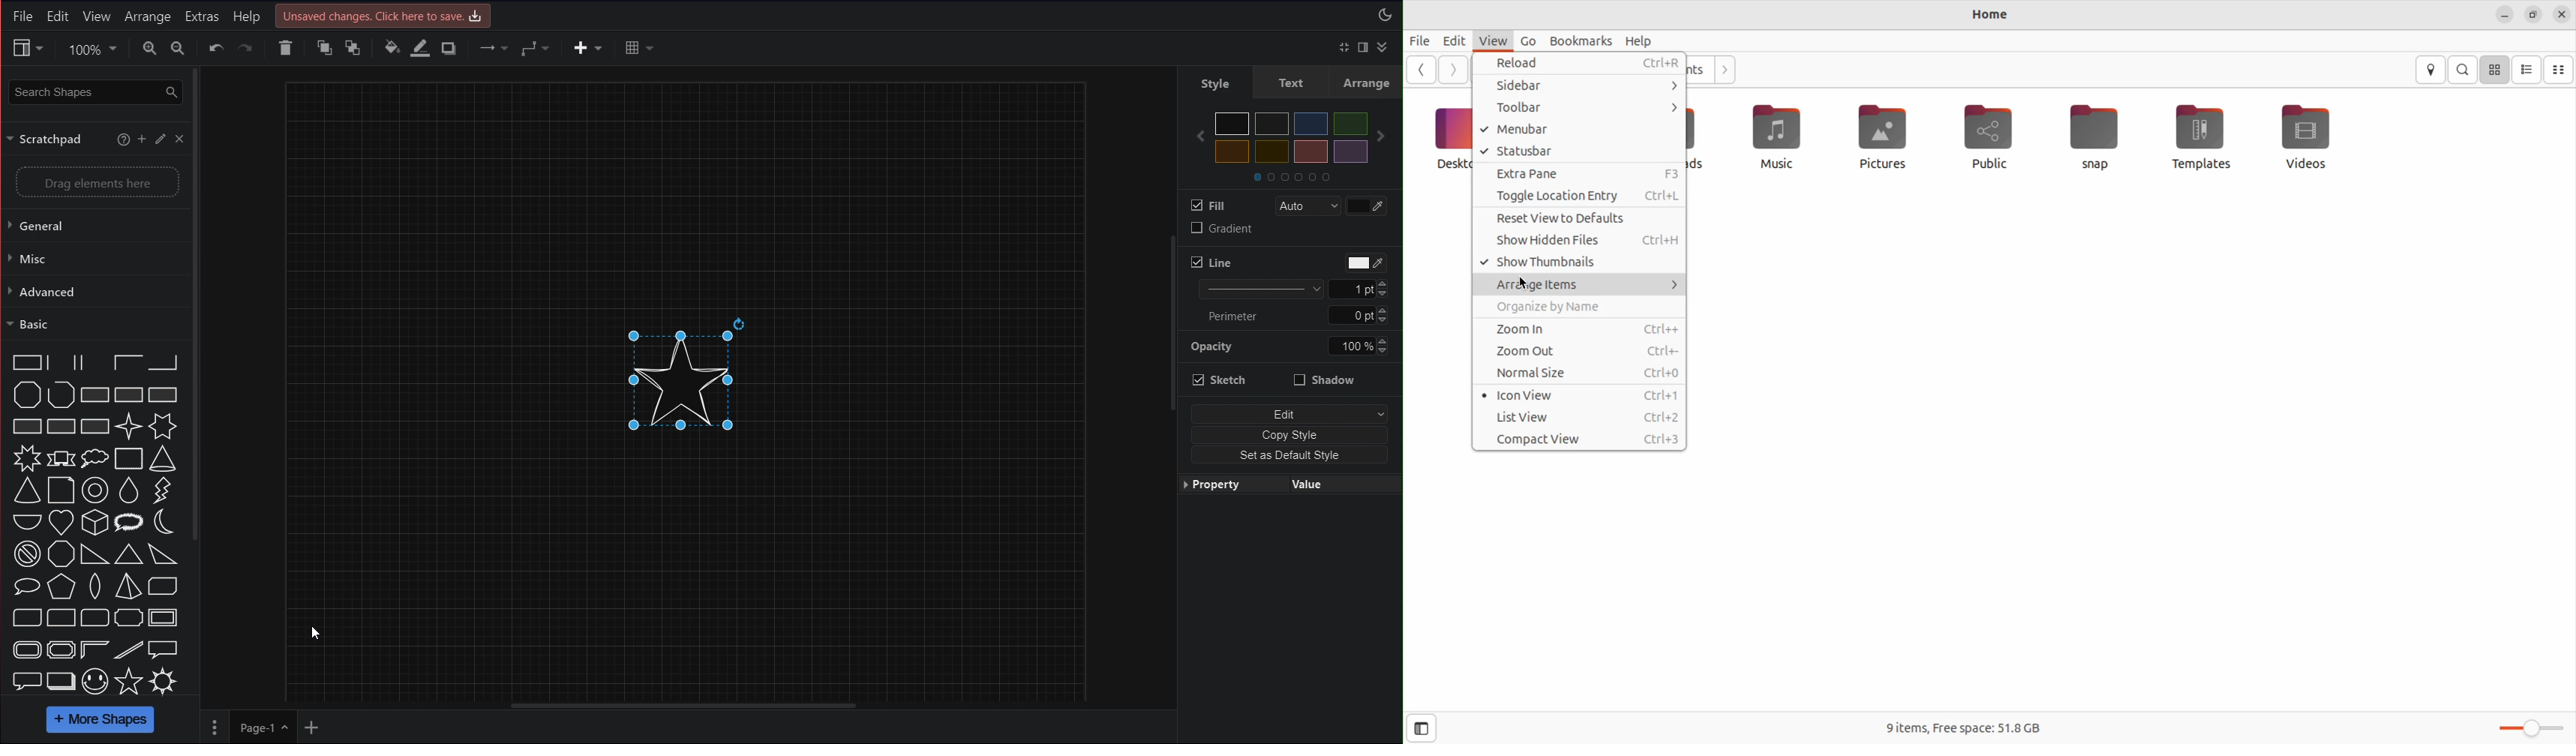 The image size is (2576, 756). What do you see at coordinates (130, 490) in the screenshot?
I see `drop` at bounding box center [130, 490].